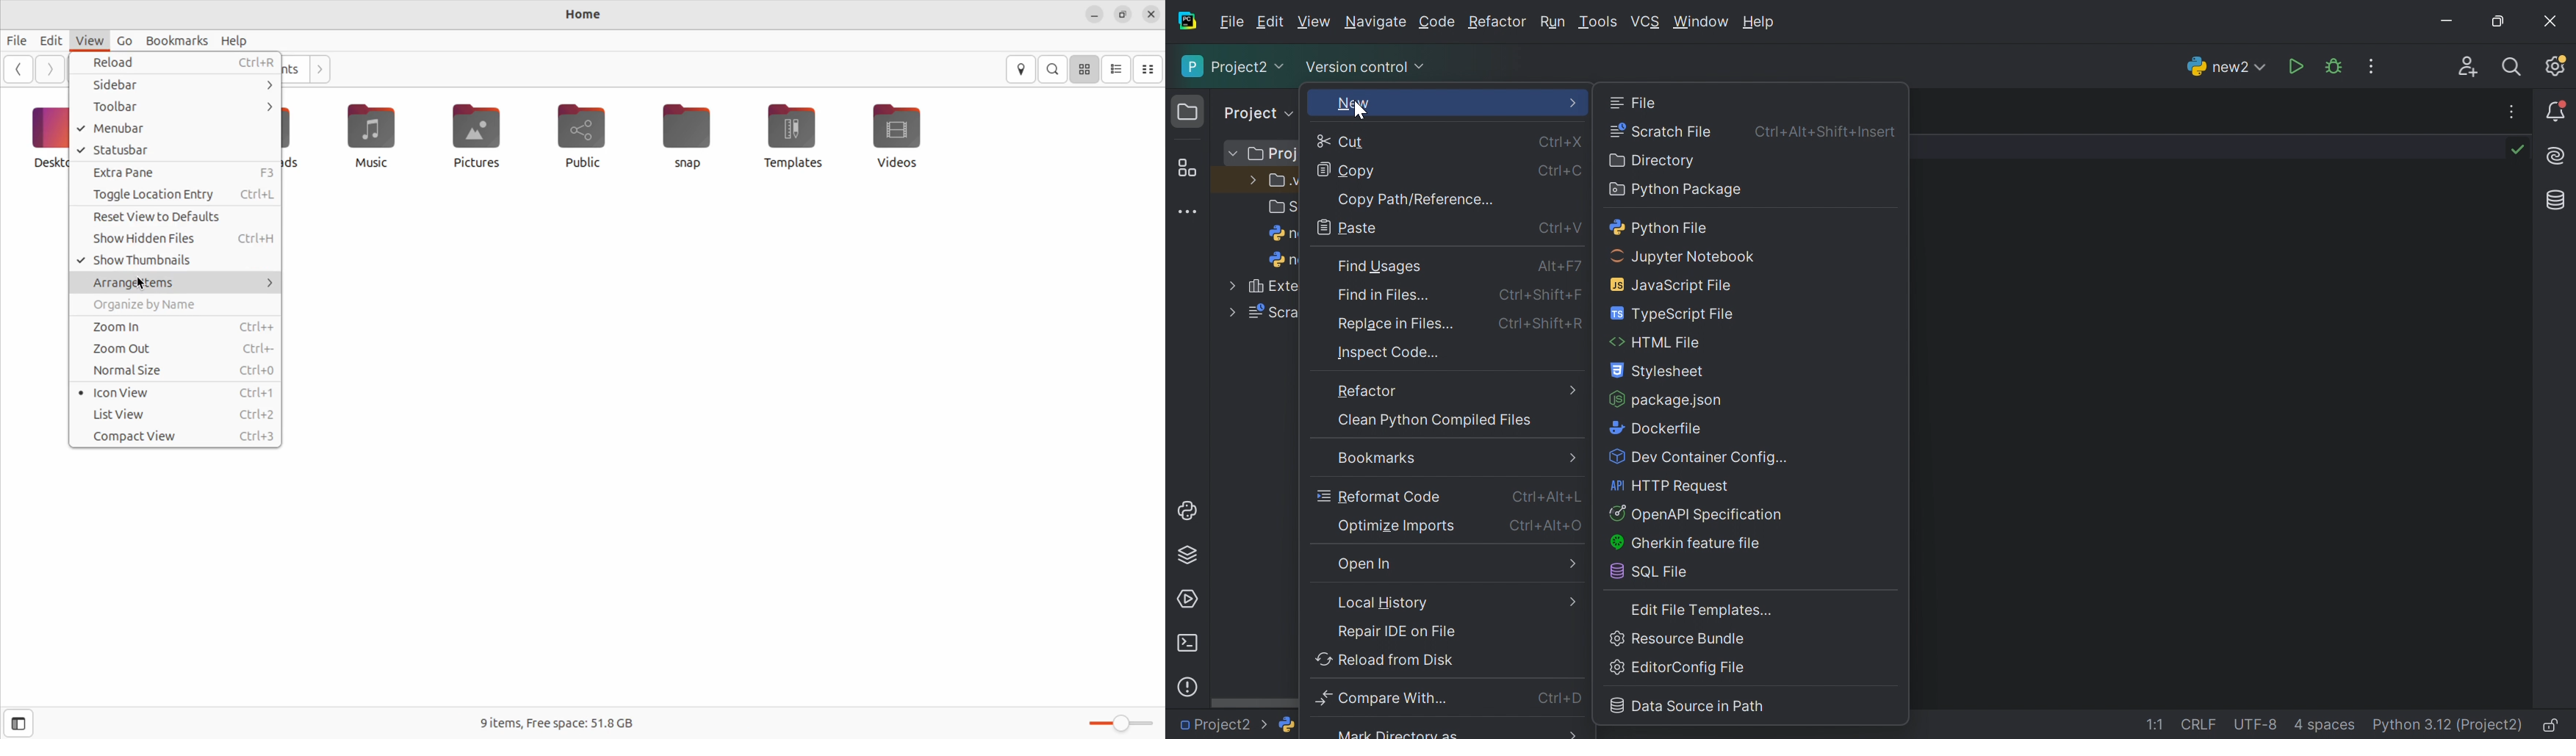 The height and width of the screenshot is (756, 2576). I want to click on Close, so click(2554, 18).